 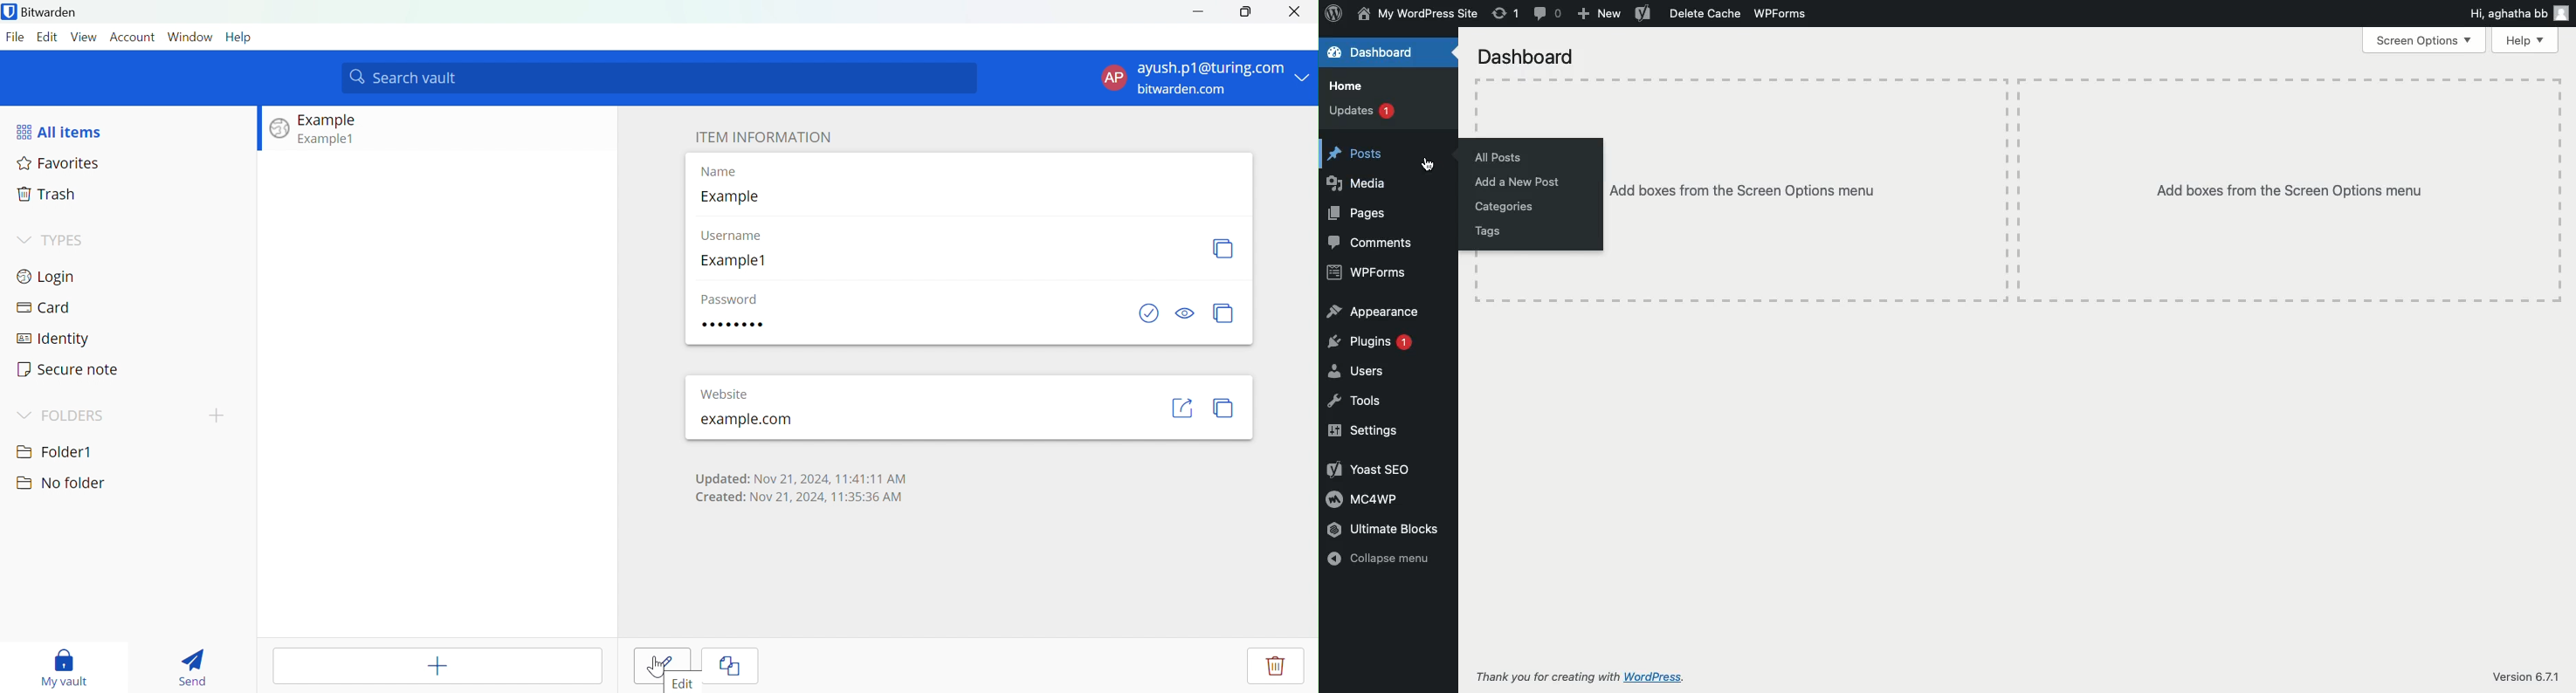 What do you see at coordinates (1528, 182) in the screenshot?
I see `Add a New Post` at bounding box center [1528, 182].